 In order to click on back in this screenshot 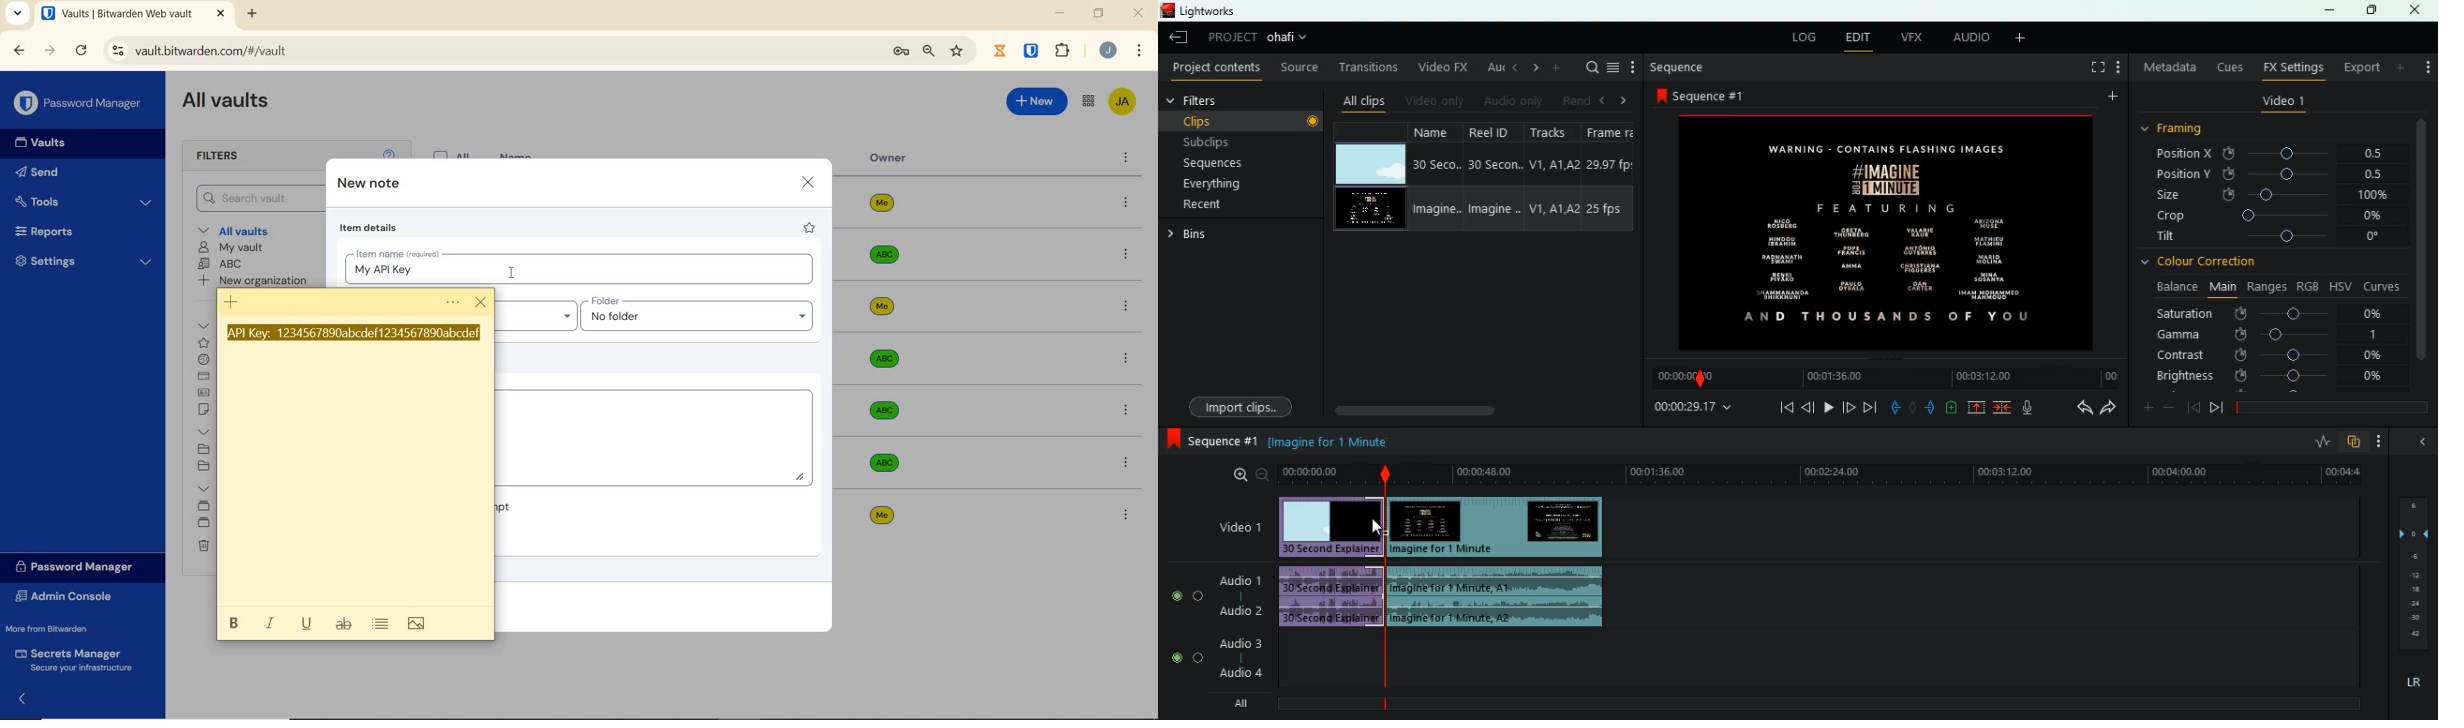, I will do `click(1181, 39)`.